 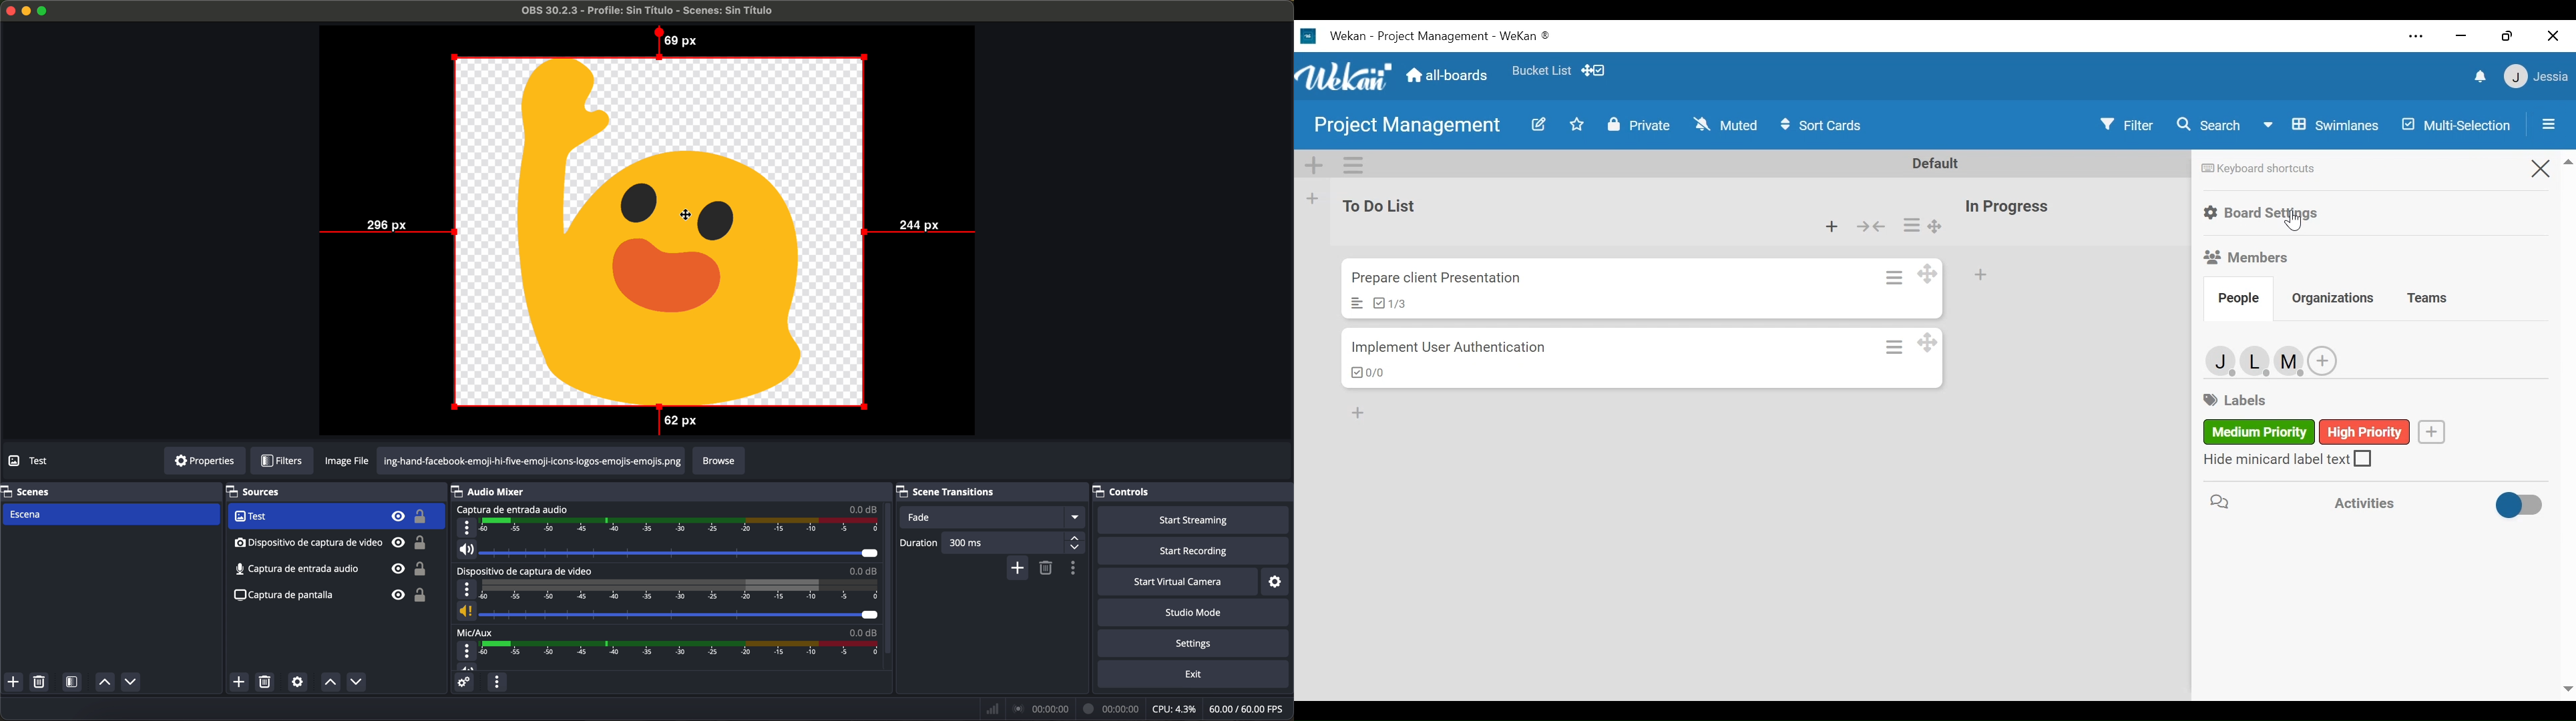 What do you see at coordinates (2431, 298) in the screenshot?
I see `Teams` at bounding box center [2431, 298].